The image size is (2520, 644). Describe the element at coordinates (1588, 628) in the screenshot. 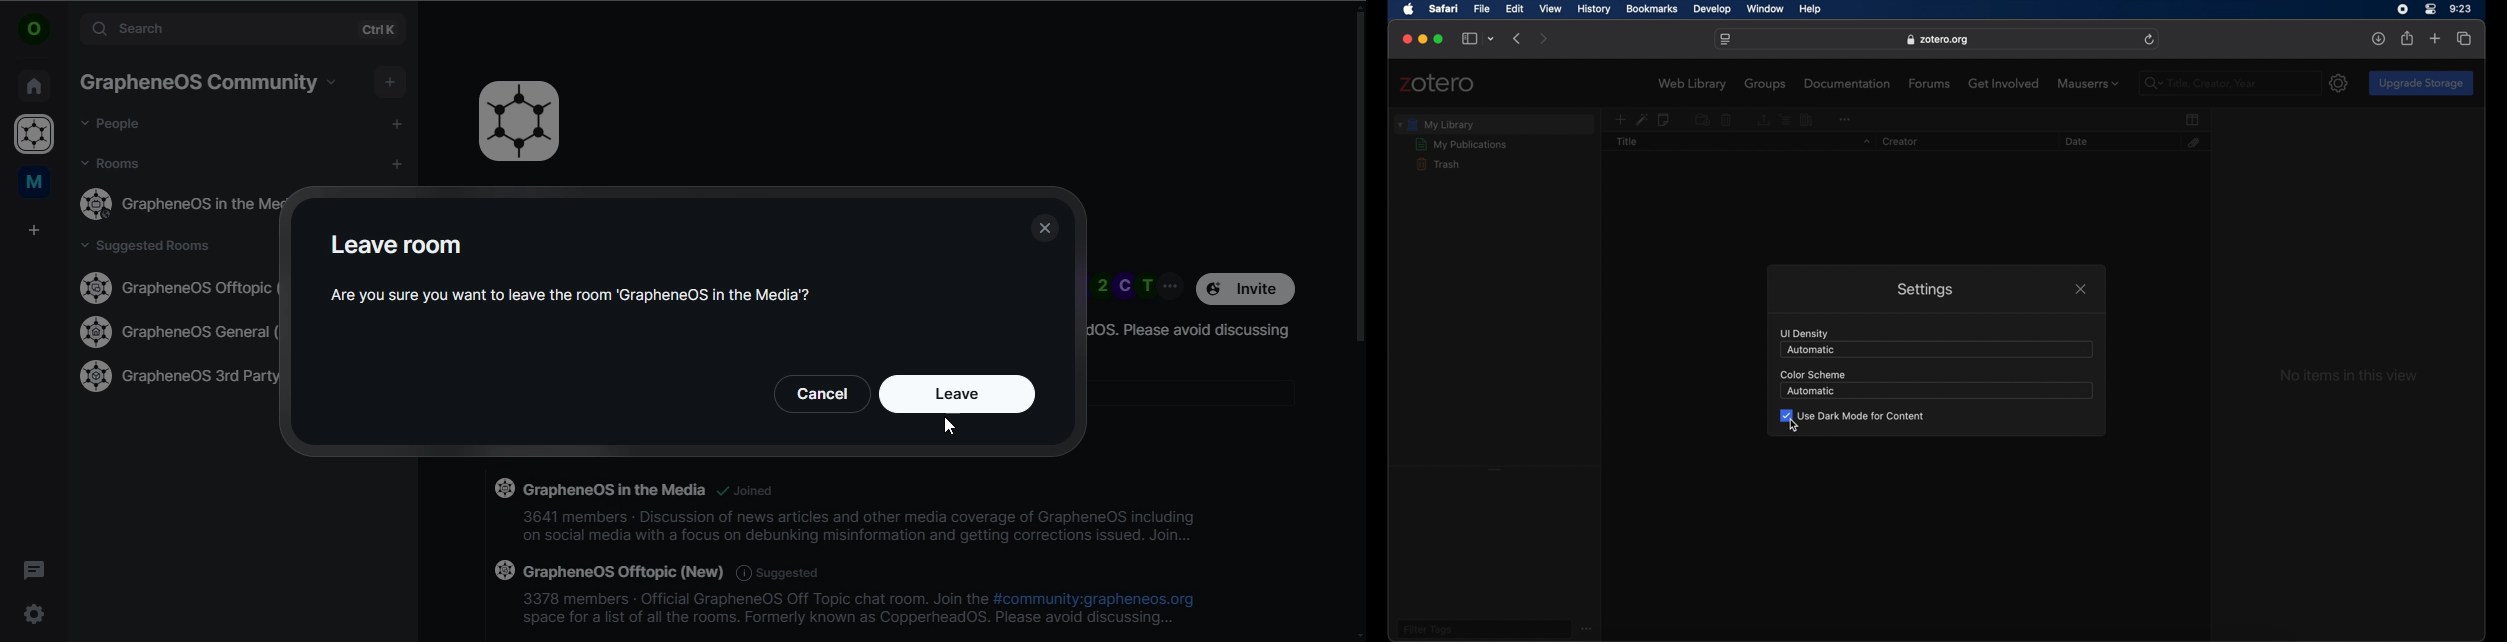

I see `more options` at that location.